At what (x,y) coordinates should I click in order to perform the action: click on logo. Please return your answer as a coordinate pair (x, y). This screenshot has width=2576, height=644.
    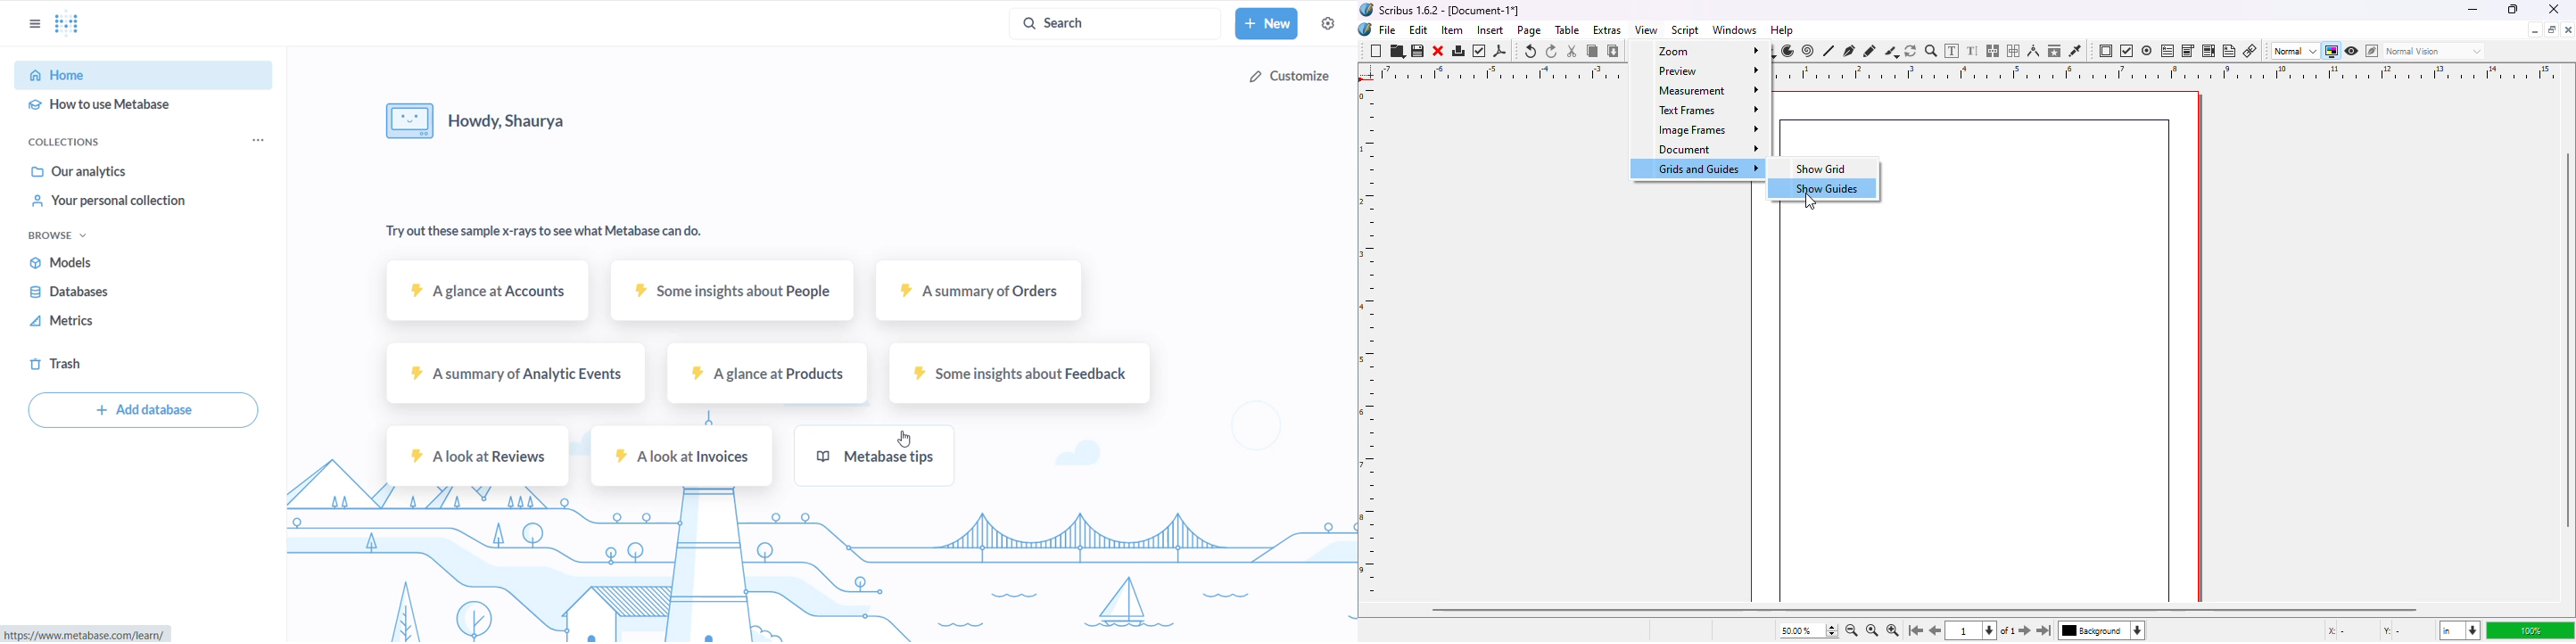
    Looking at the image, I should click on (1366, 29).